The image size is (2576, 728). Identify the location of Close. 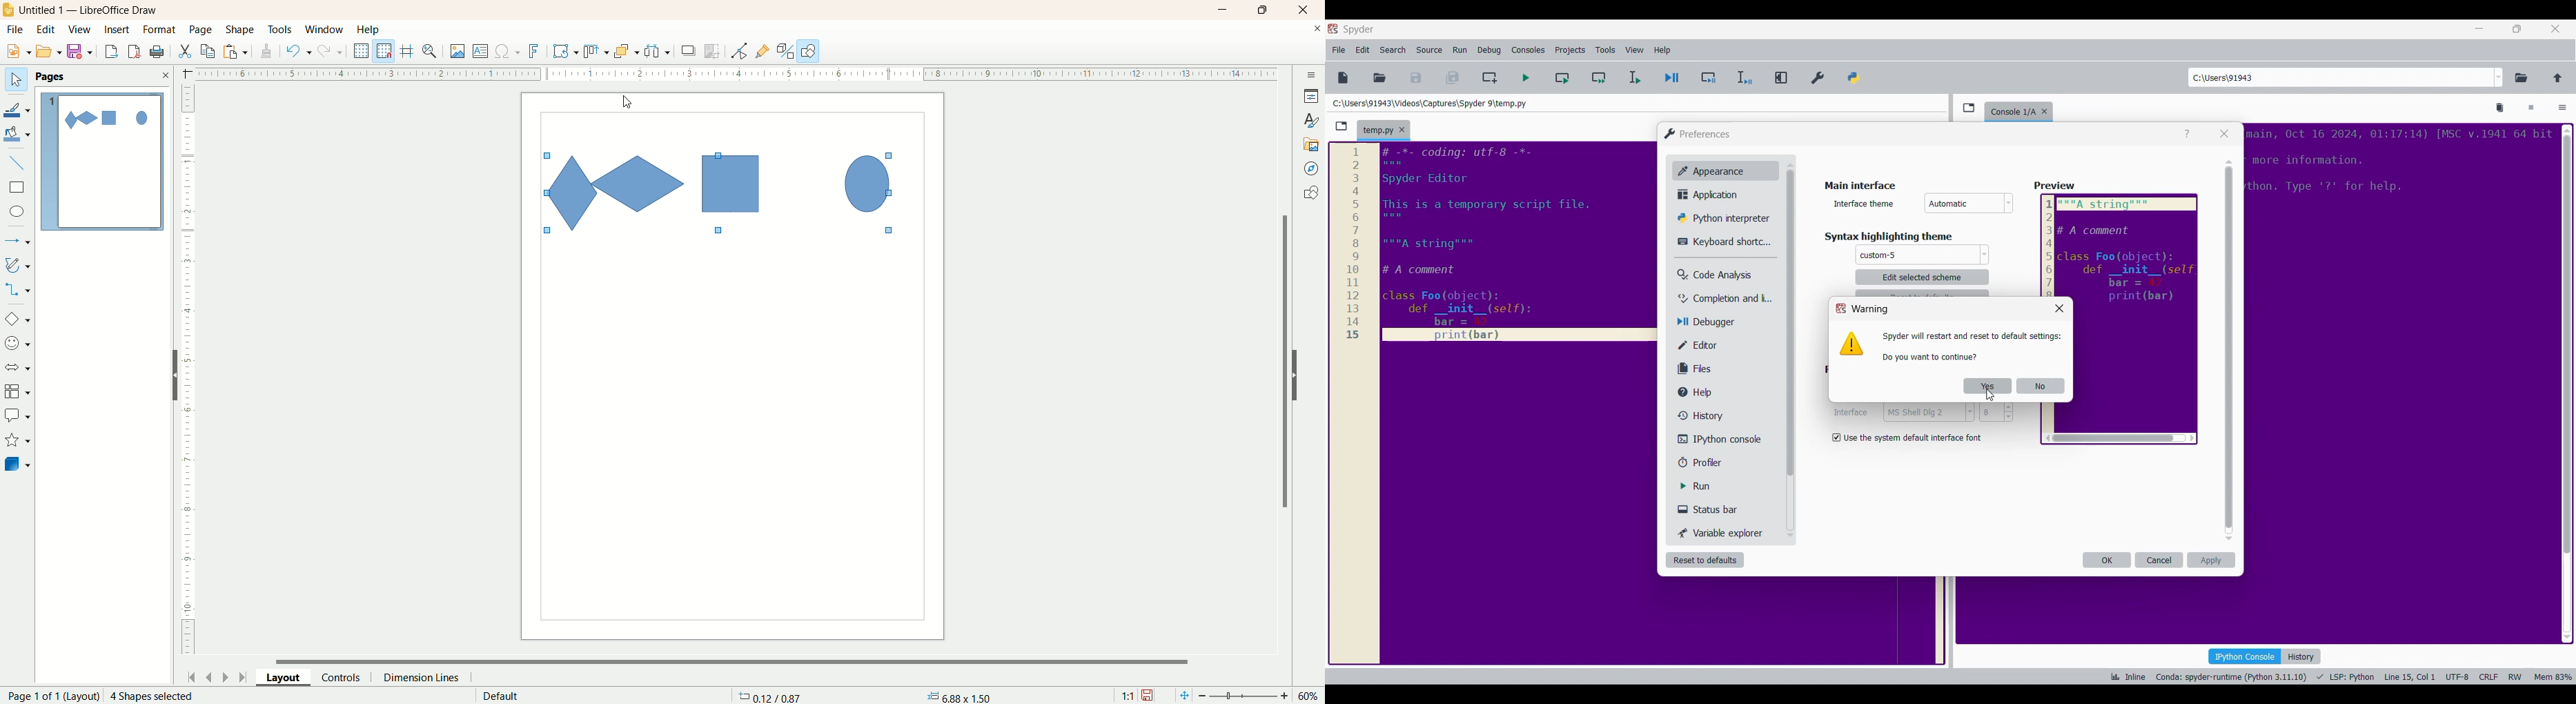
(2059, 308).